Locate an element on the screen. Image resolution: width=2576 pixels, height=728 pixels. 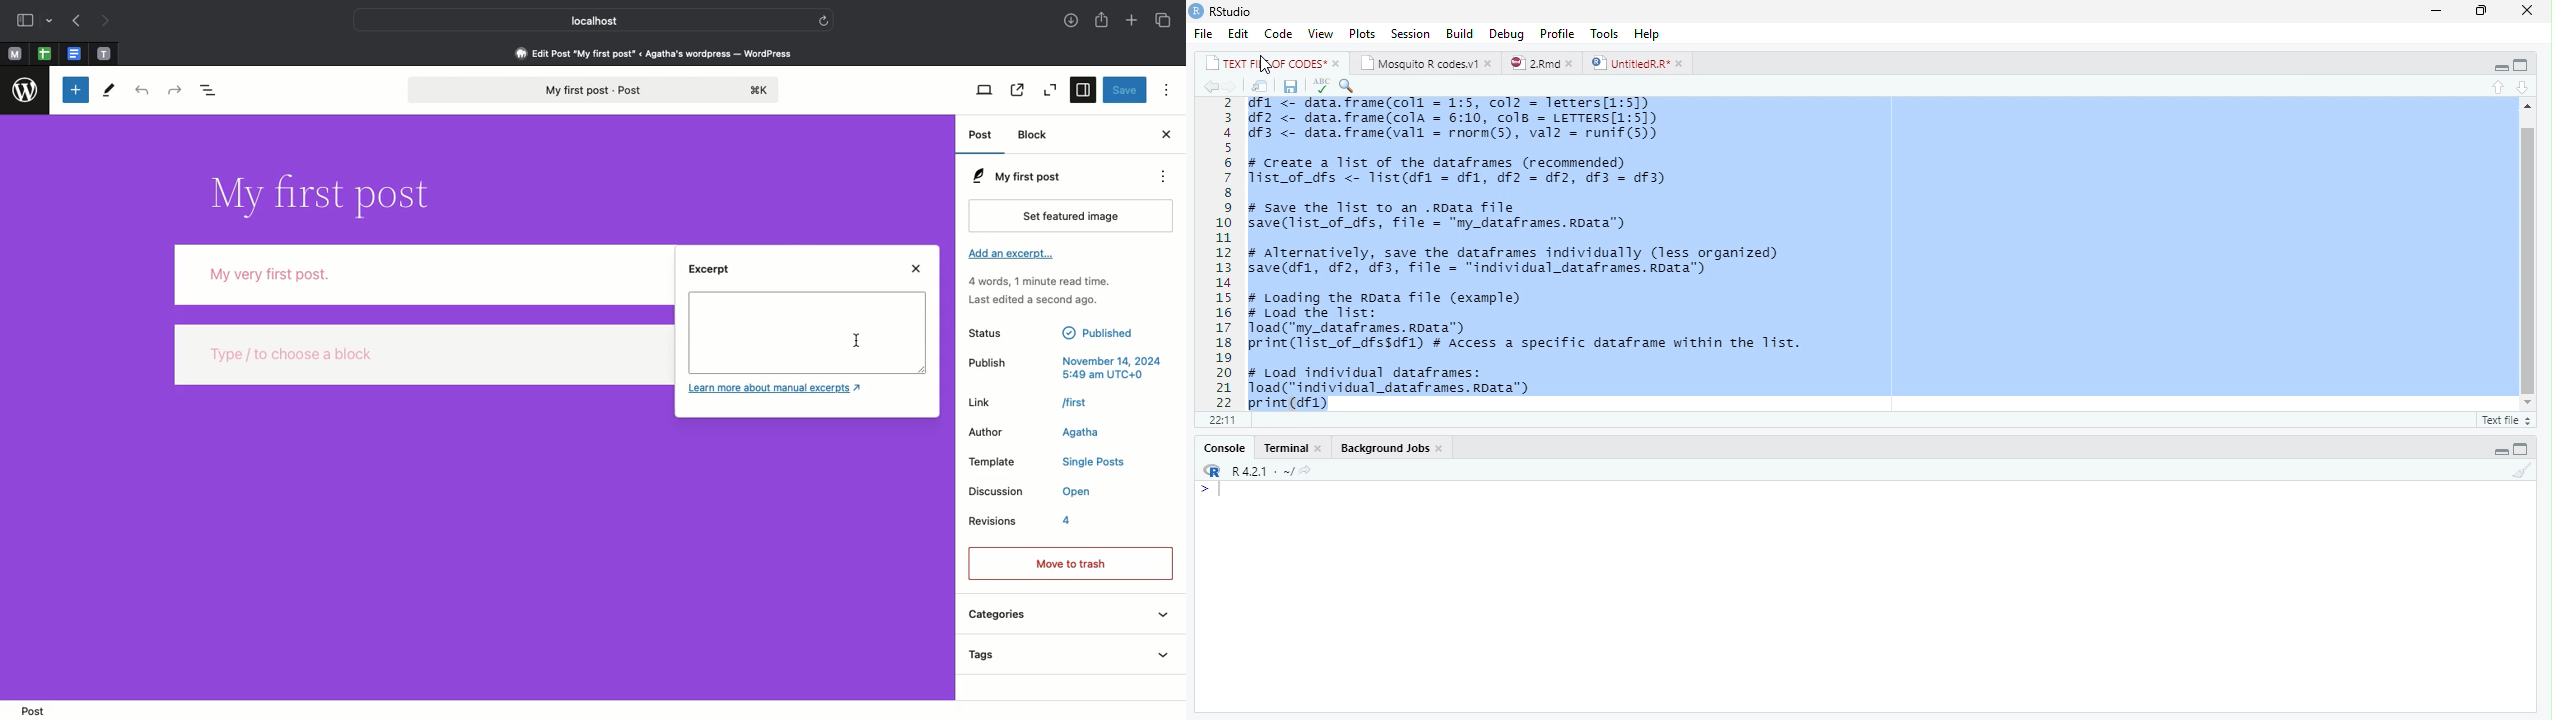
Share is located at coordinates (1104, 21).